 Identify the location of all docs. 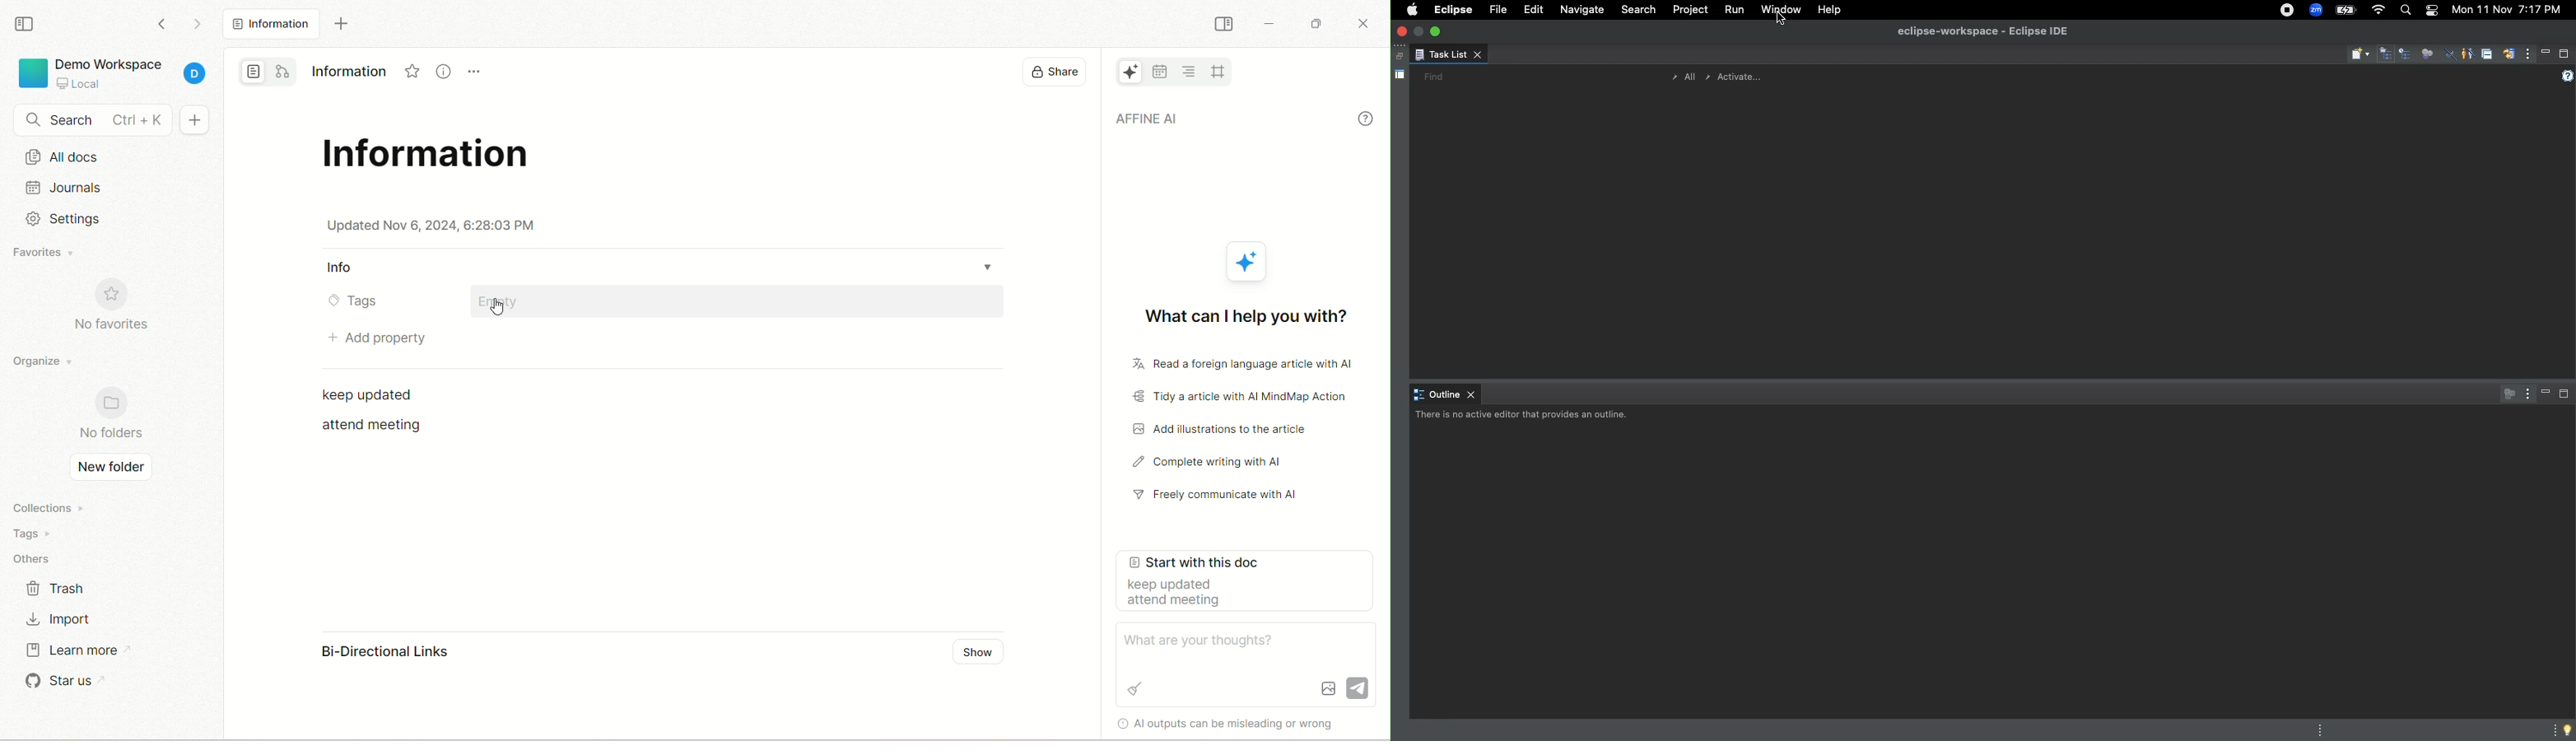
(272, 24).